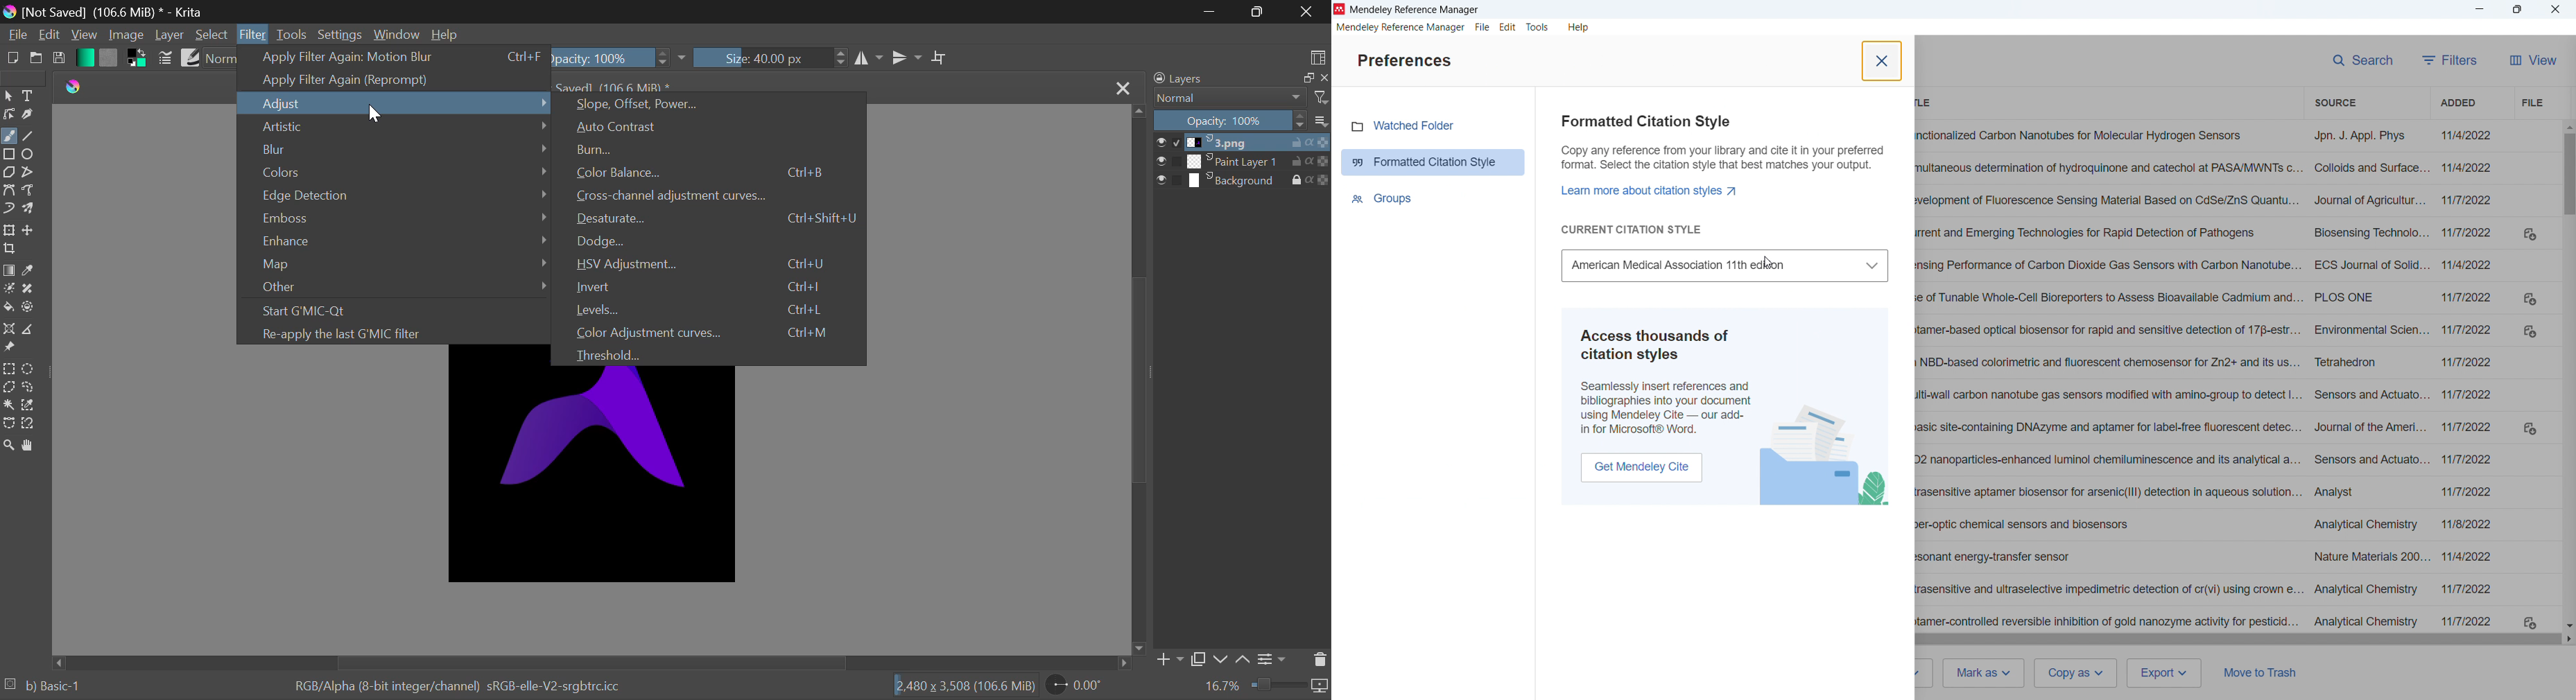  Describe the element at coordinates (8, 97) in the screenshot. I see `Select` at that location.